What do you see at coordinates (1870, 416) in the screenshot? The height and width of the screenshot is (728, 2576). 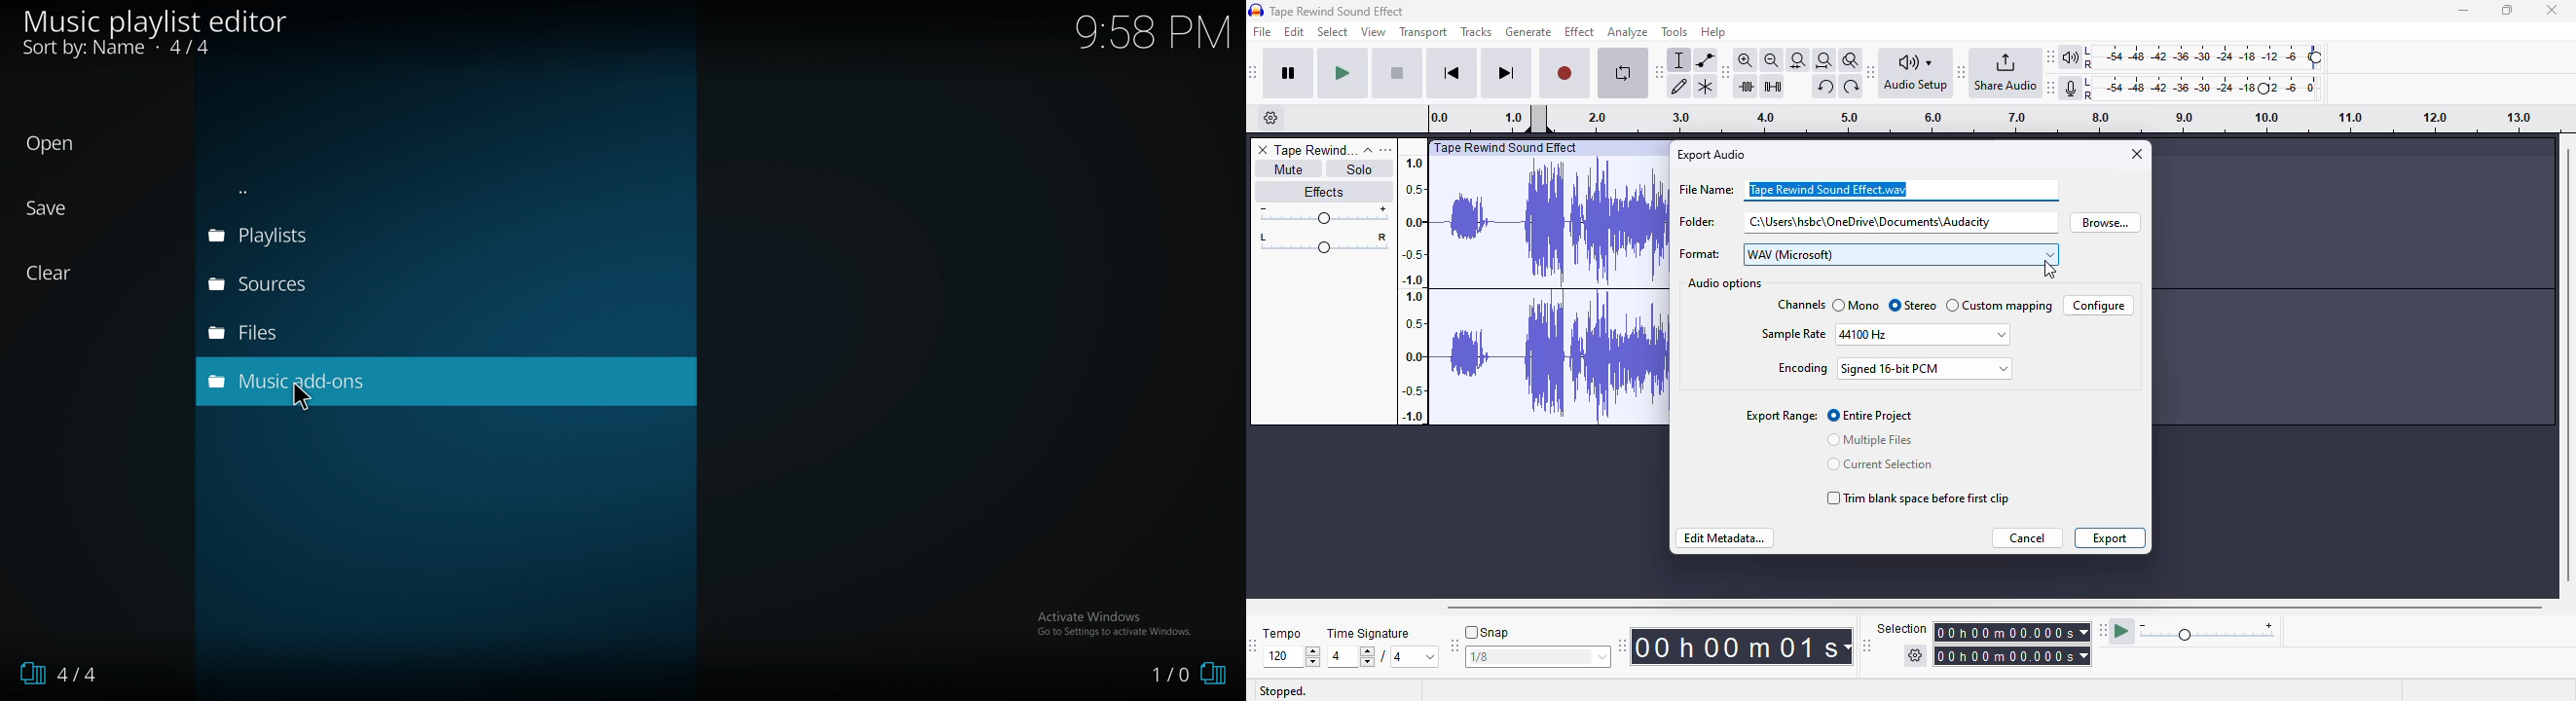 I see `entire project` at bounding box center [1870, 416].